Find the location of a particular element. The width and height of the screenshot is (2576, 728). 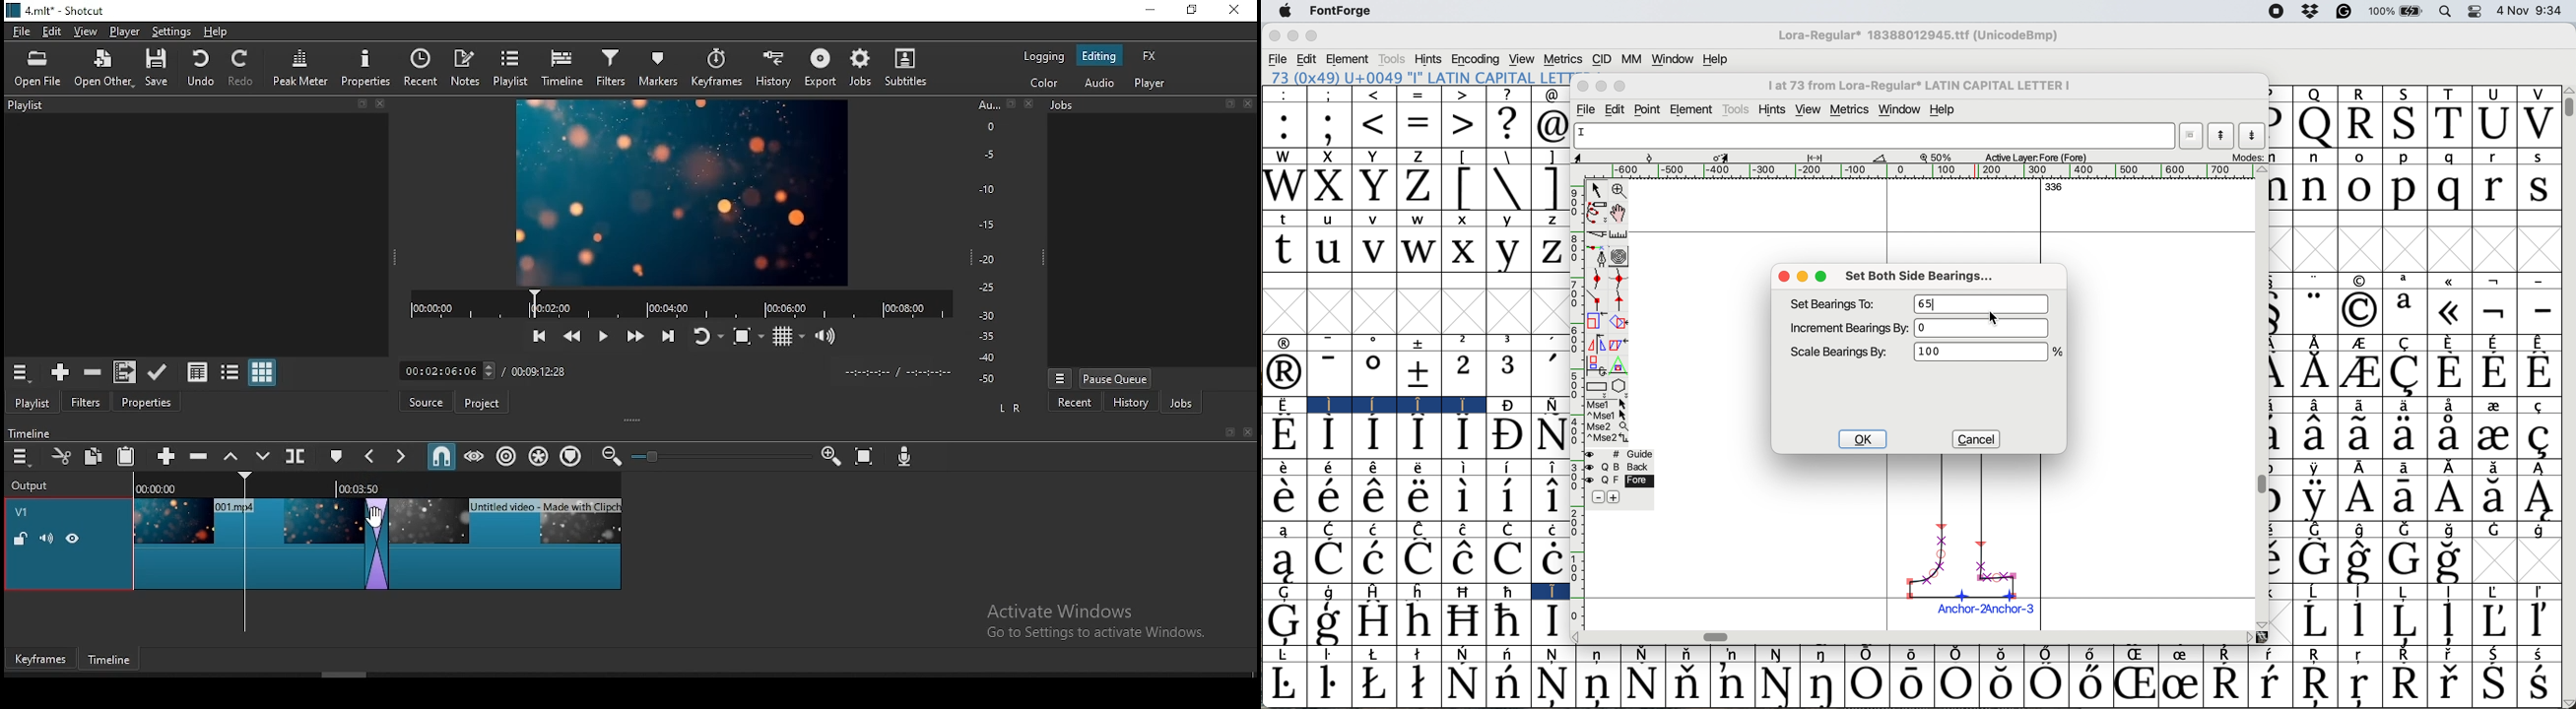

Symbol is located at coordinates (2361, 374).